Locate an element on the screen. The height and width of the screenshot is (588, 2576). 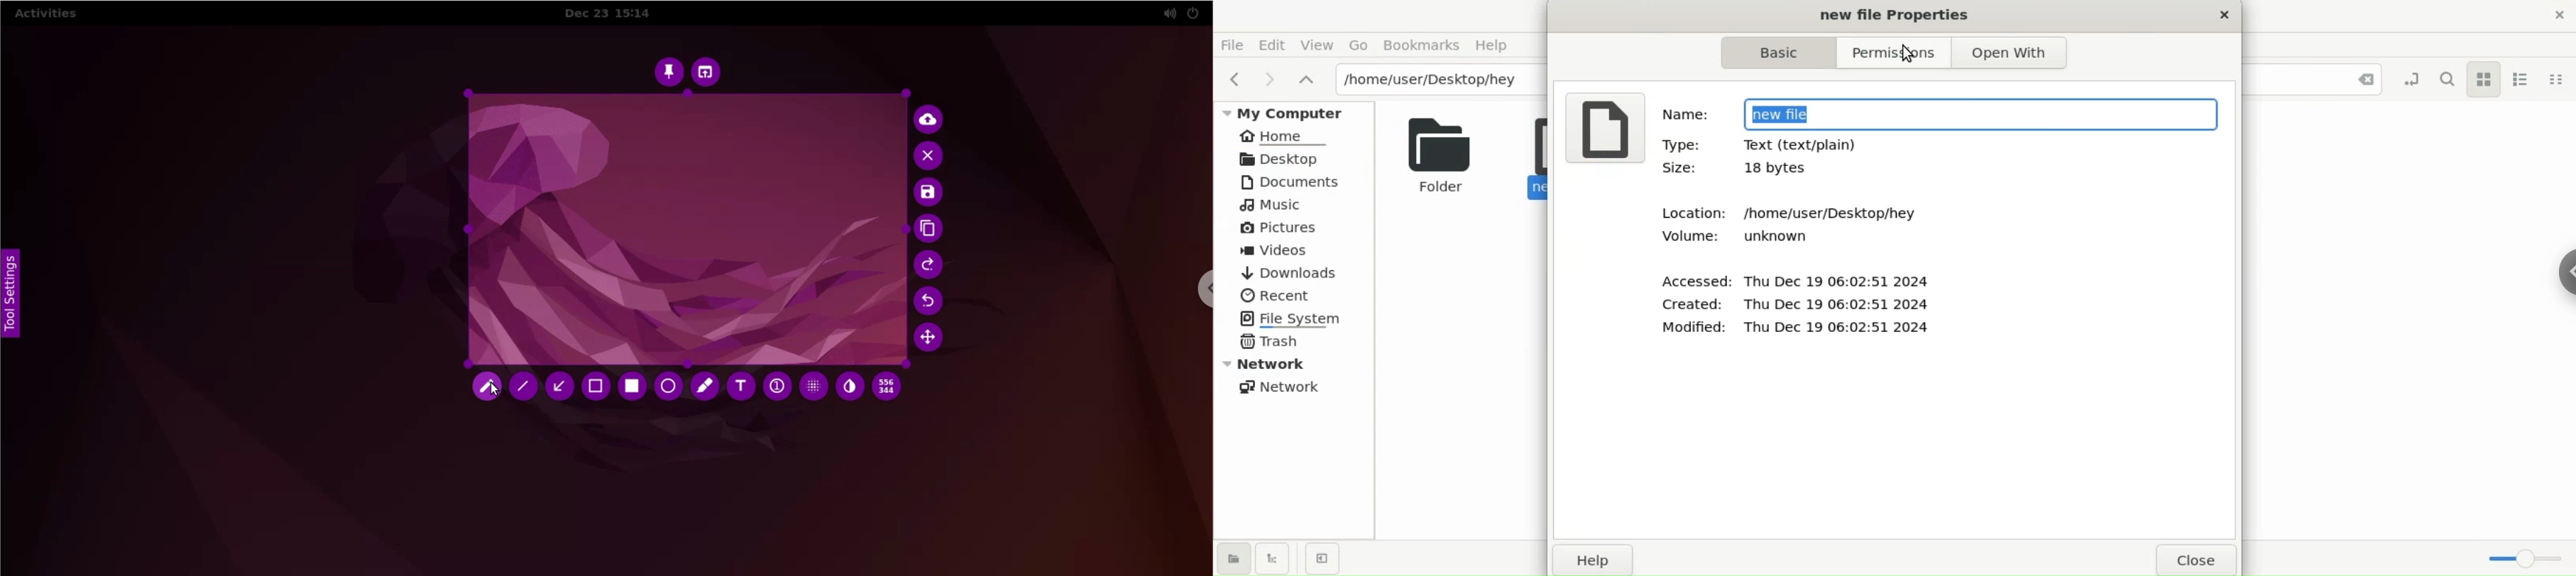
location is located at coordinates (1439, 79).